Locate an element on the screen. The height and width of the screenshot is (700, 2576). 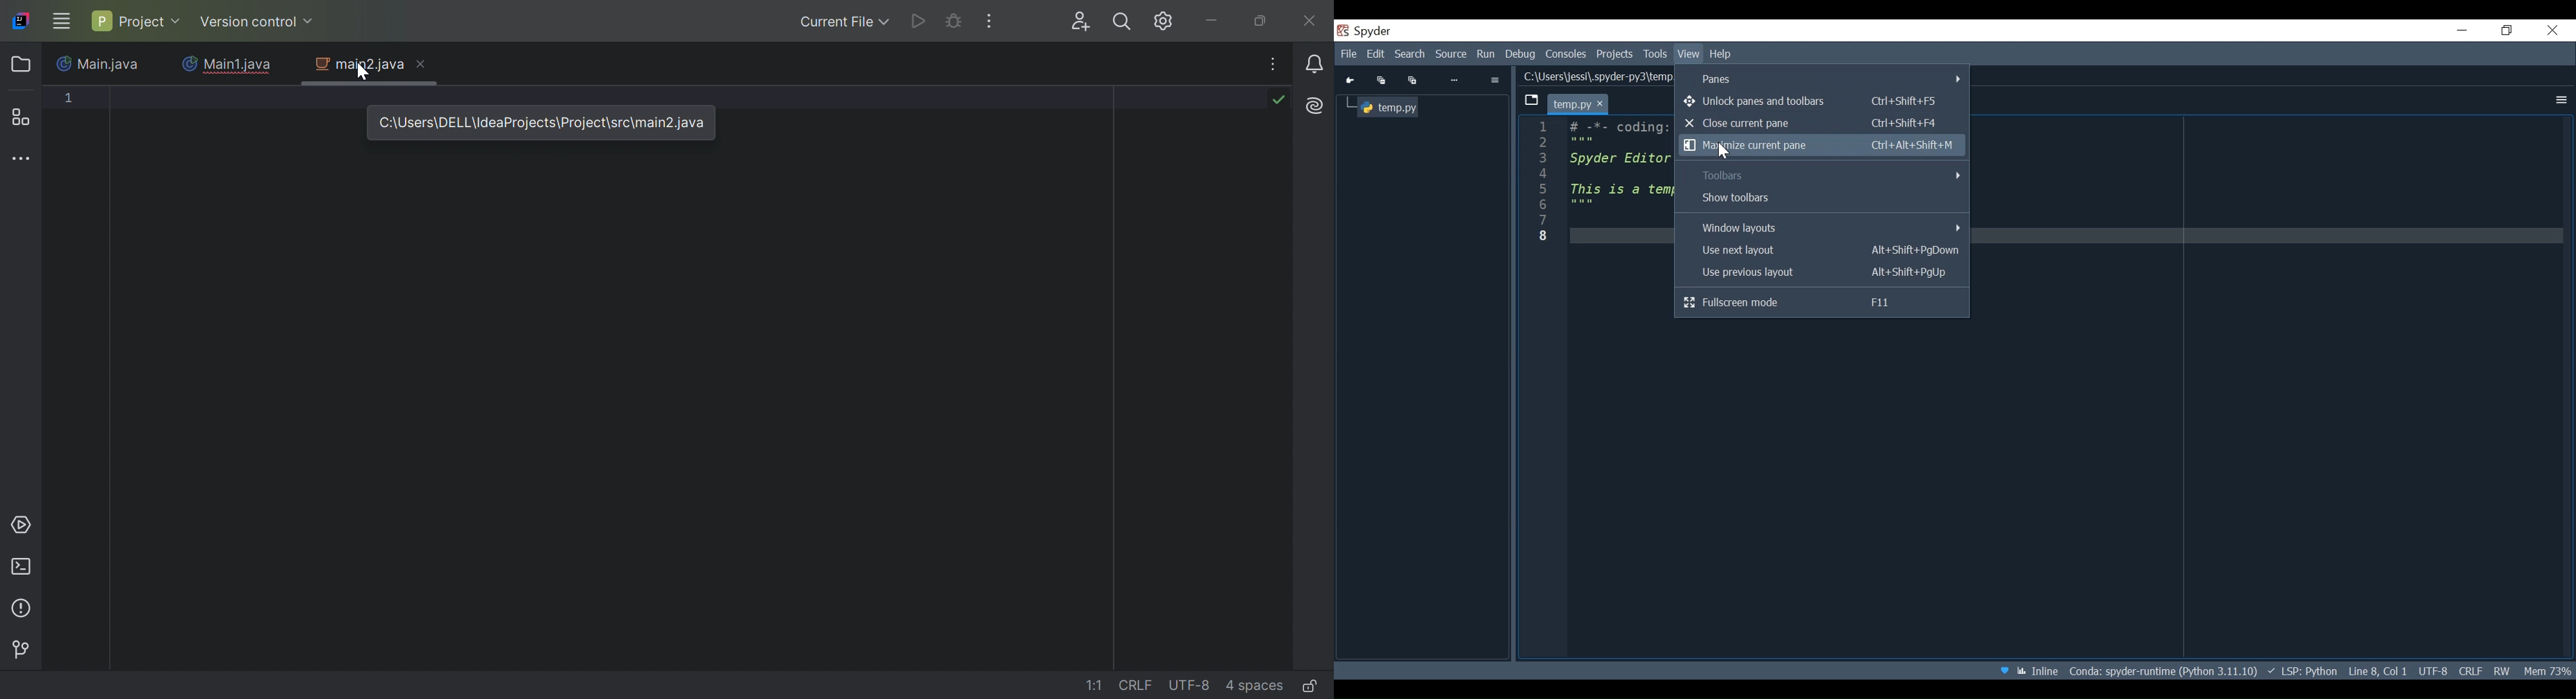
Run is located at coordinates (1487, 54).